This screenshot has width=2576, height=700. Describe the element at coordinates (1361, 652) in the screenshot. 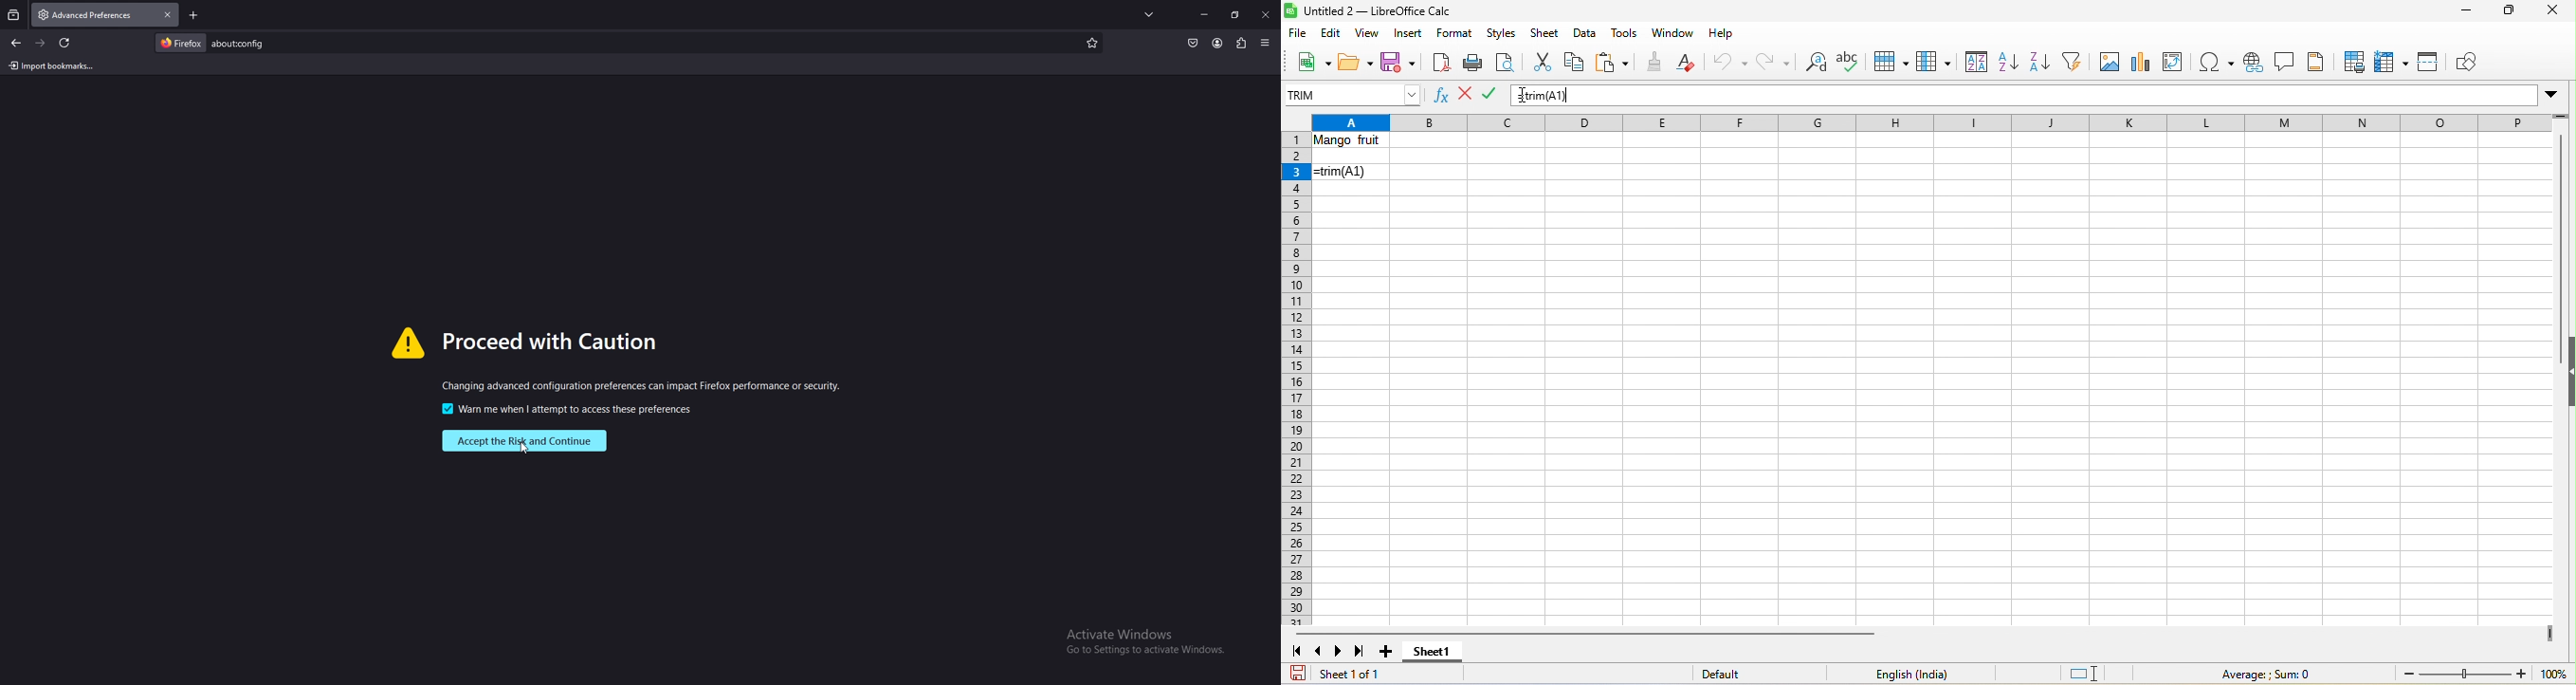

I see `scroll to last sheet` at that location.